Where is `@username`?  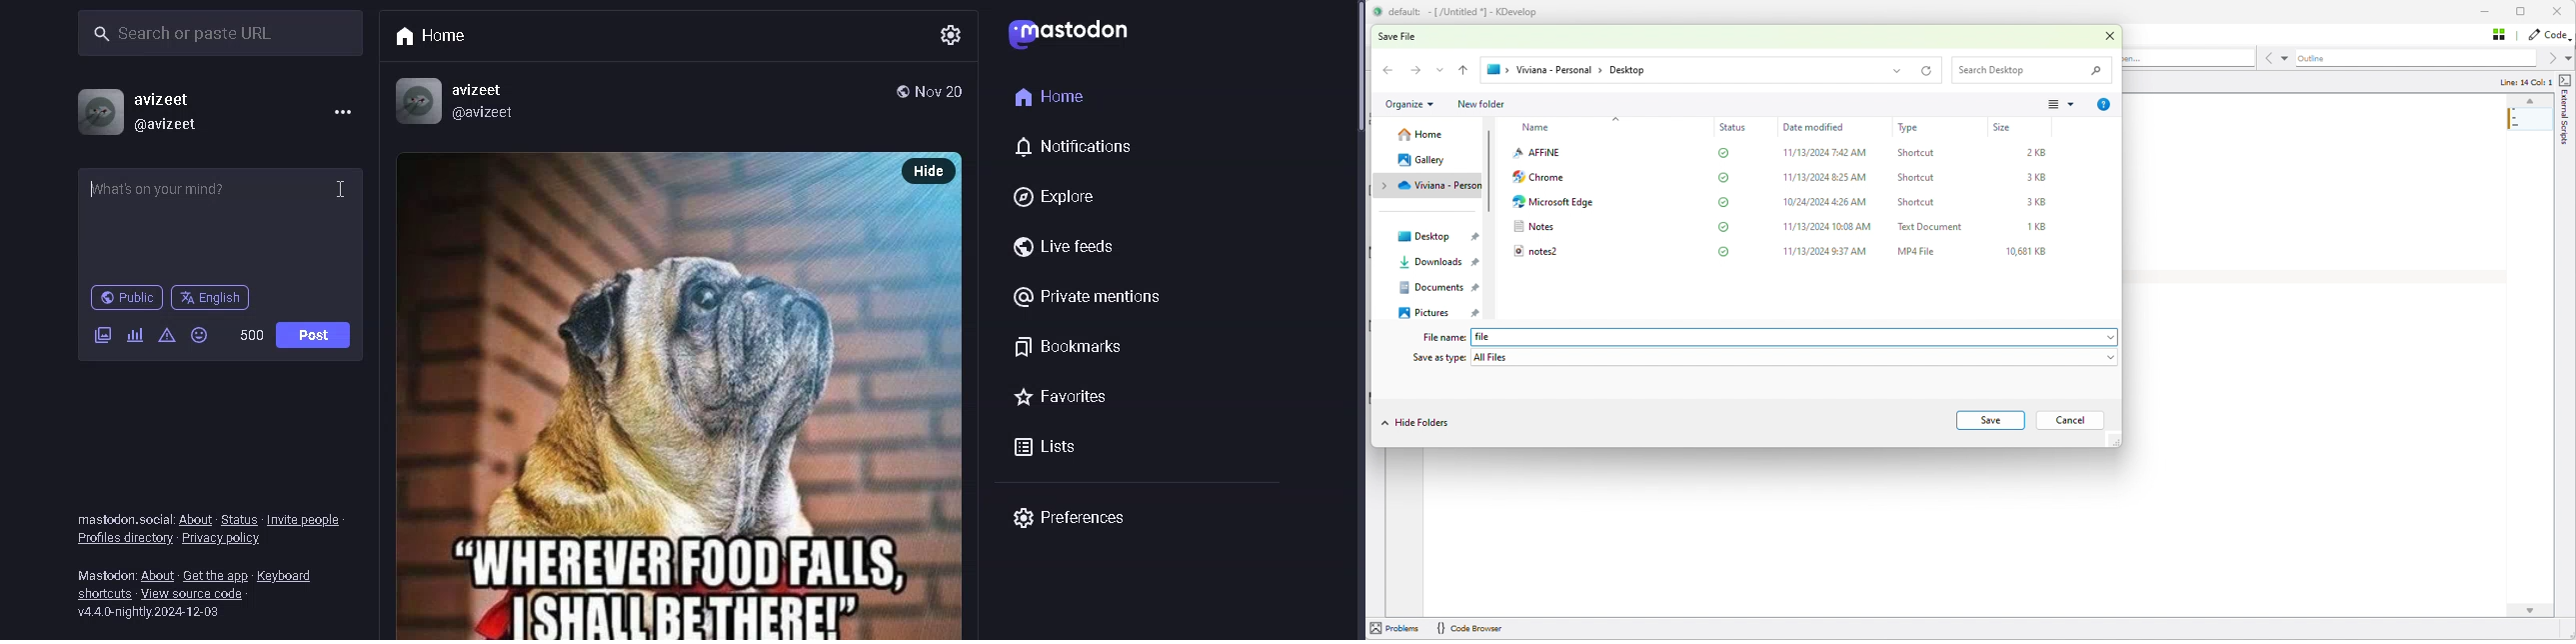
@username is located at coordinates (173, 125).